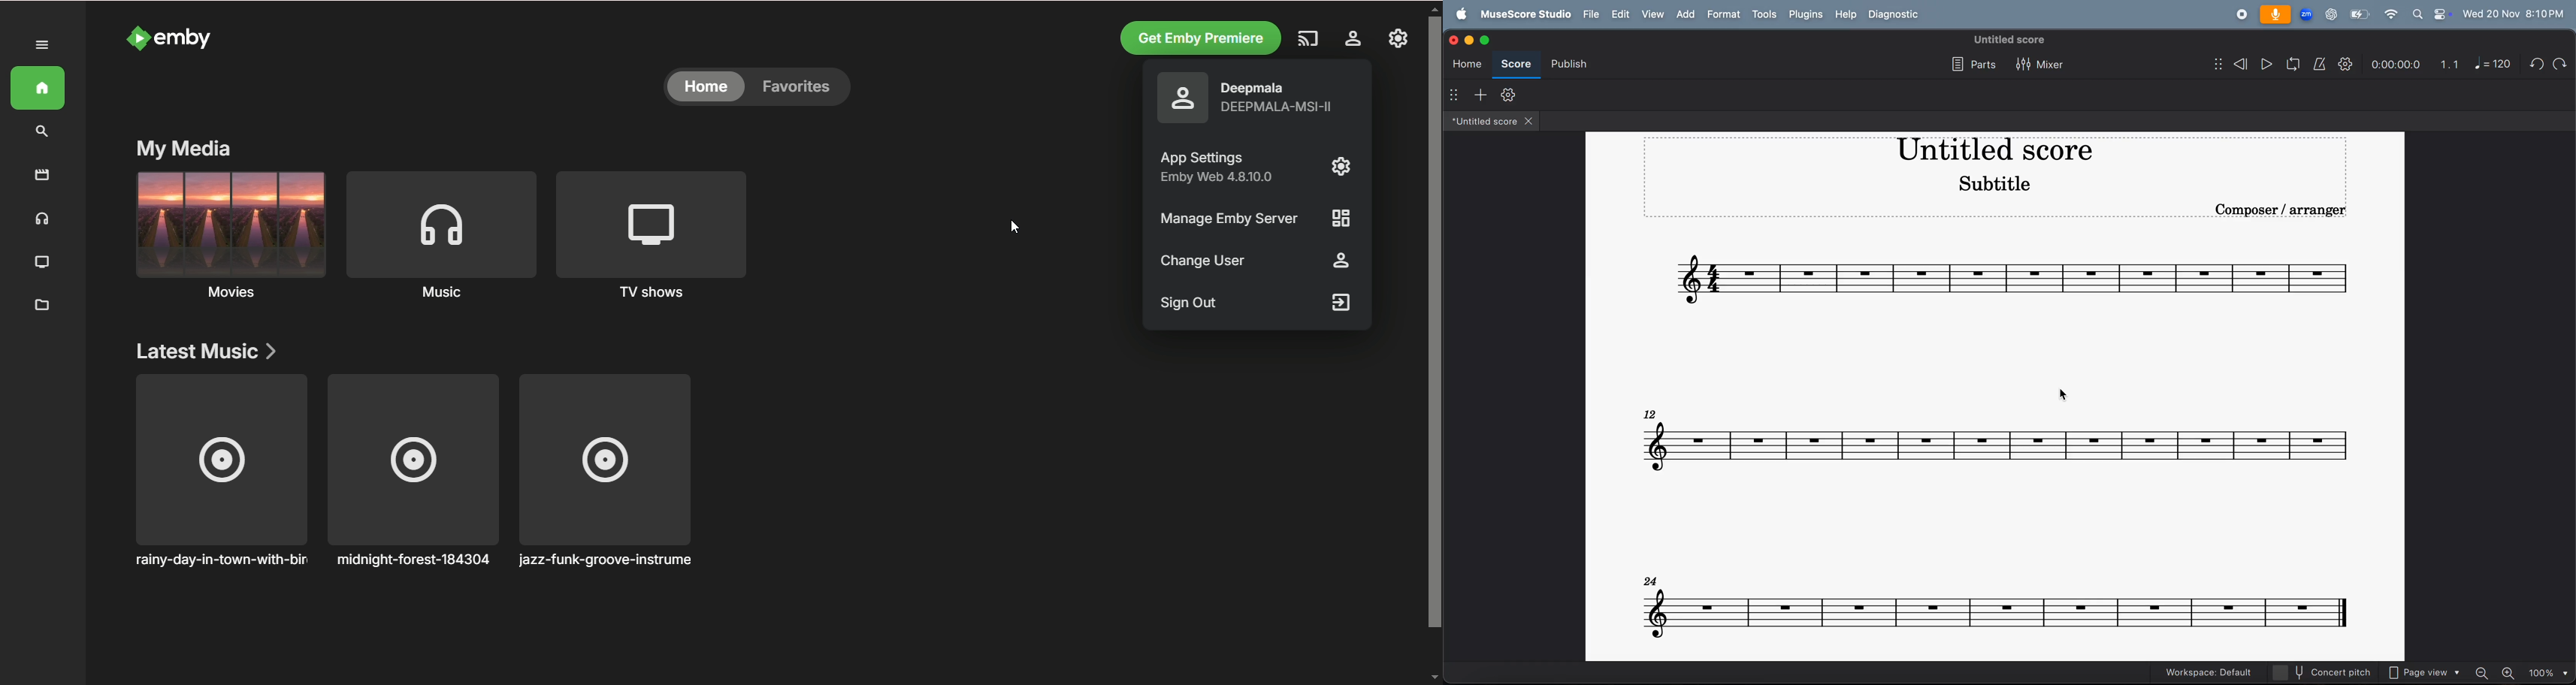 The image size is (2576, 700). Describe the element at coordinates (2417, 13) in the screenshot. I see `search` at that location.